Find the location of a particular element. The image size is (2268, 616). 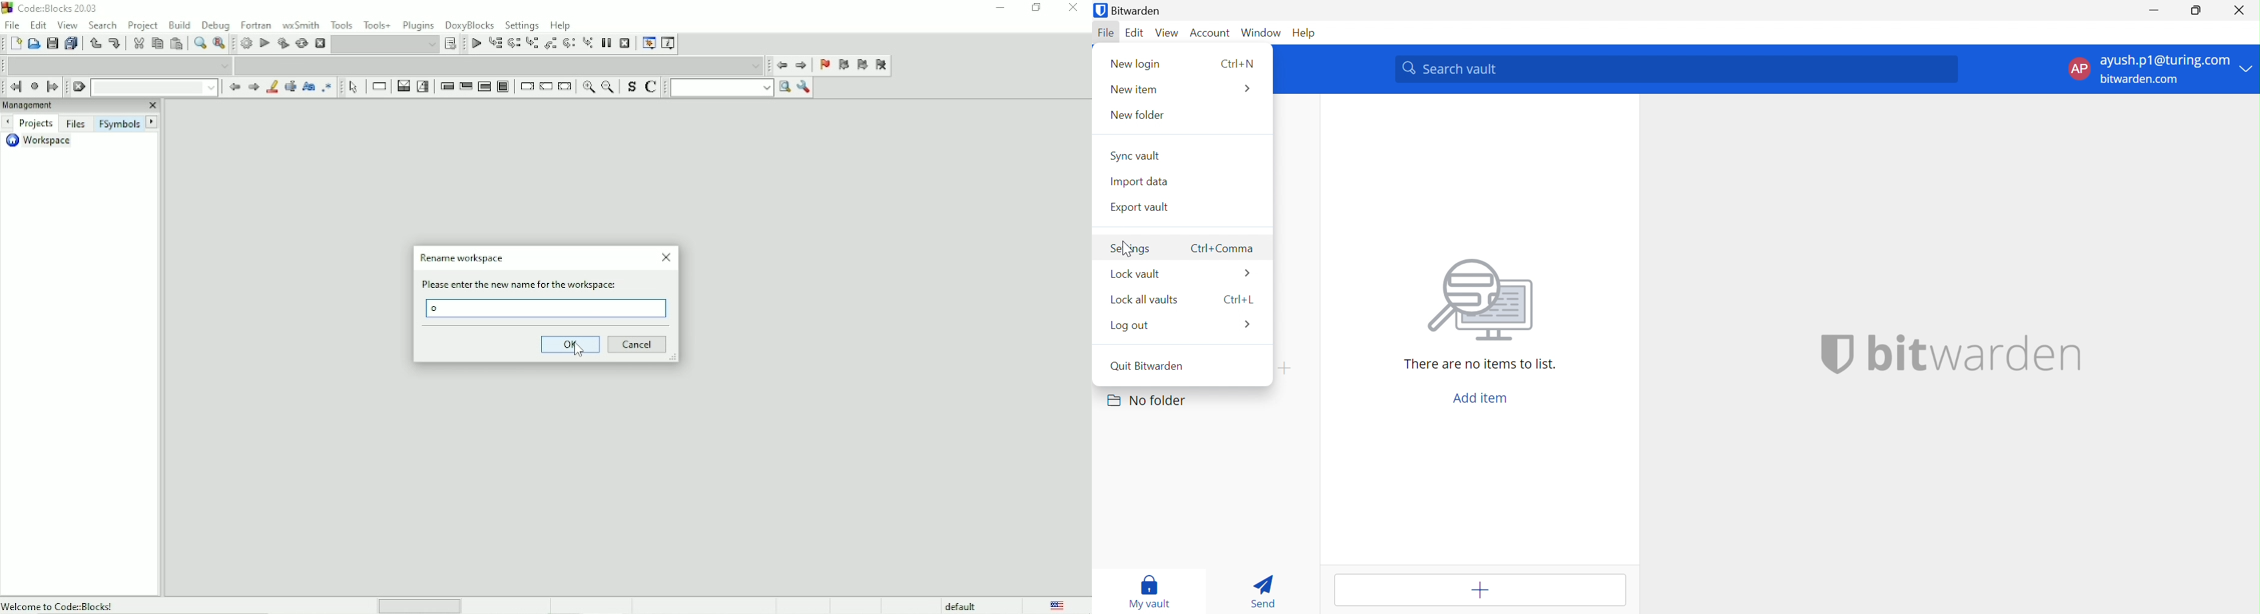

Zoom out is located at coordinates (609, 88).